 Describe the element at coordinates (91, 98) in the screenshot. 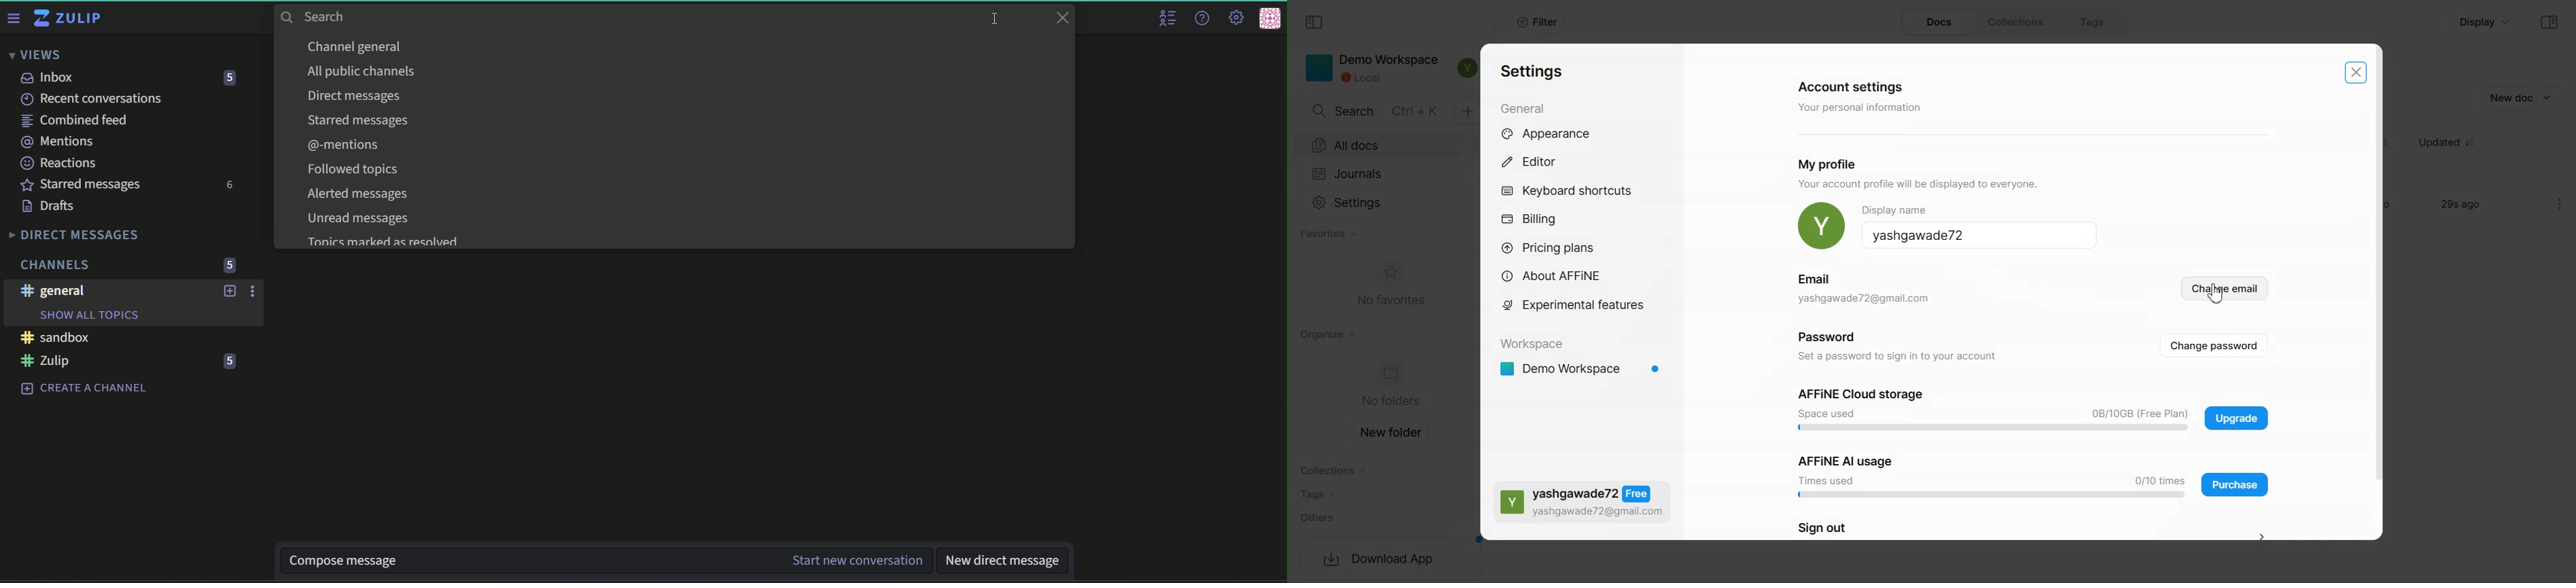

I see `recent conversations` at that location.